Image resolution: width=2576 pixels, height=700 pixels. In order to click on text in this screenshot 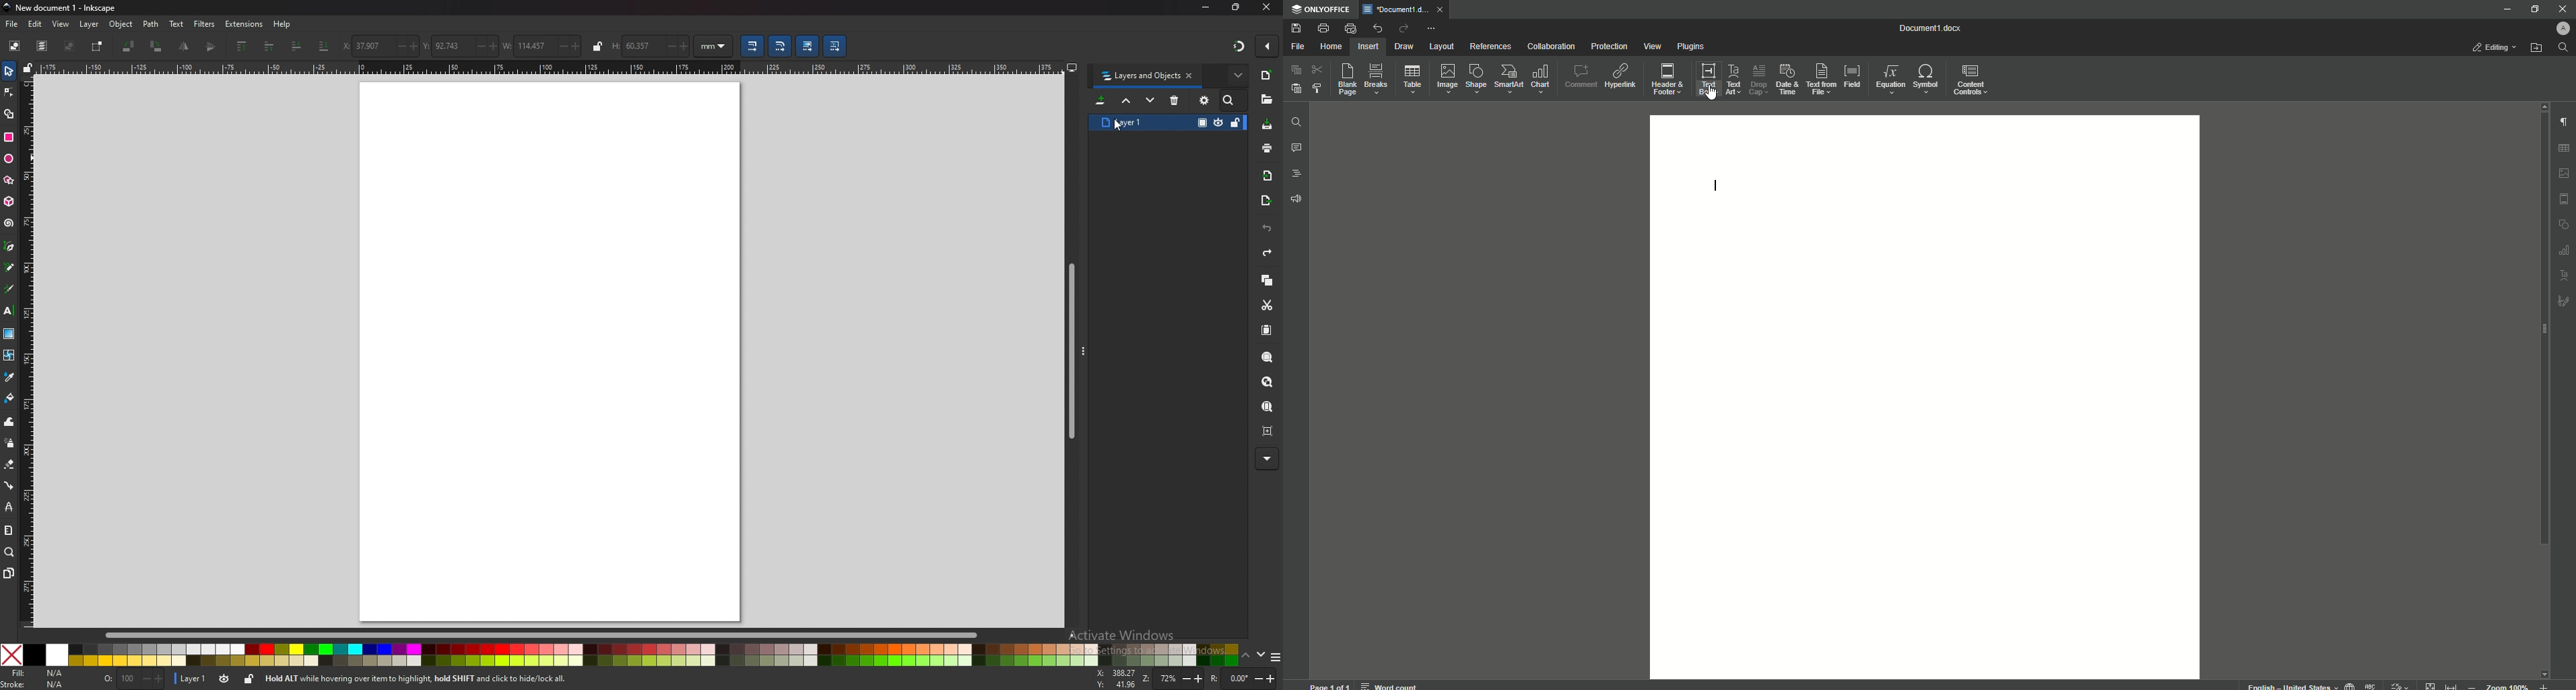, I will do `click(177, 24)`.